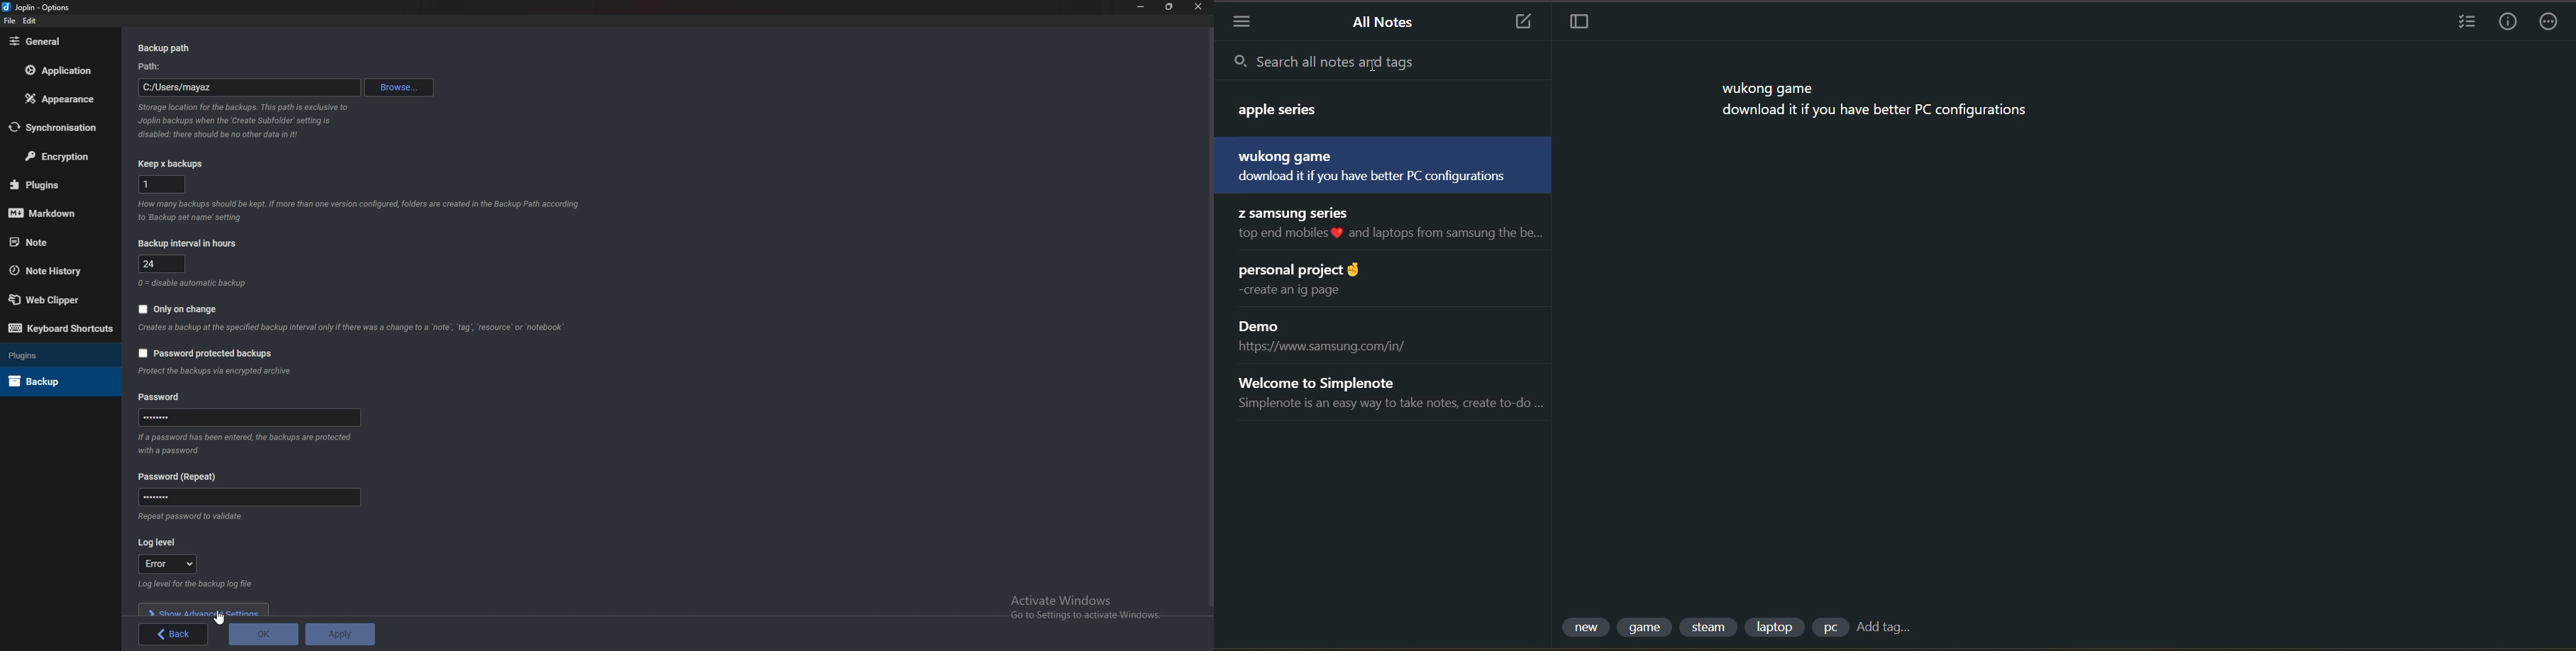 This screenshot has width=2576, height=672. I want to click on menu, so click(1238, 21).